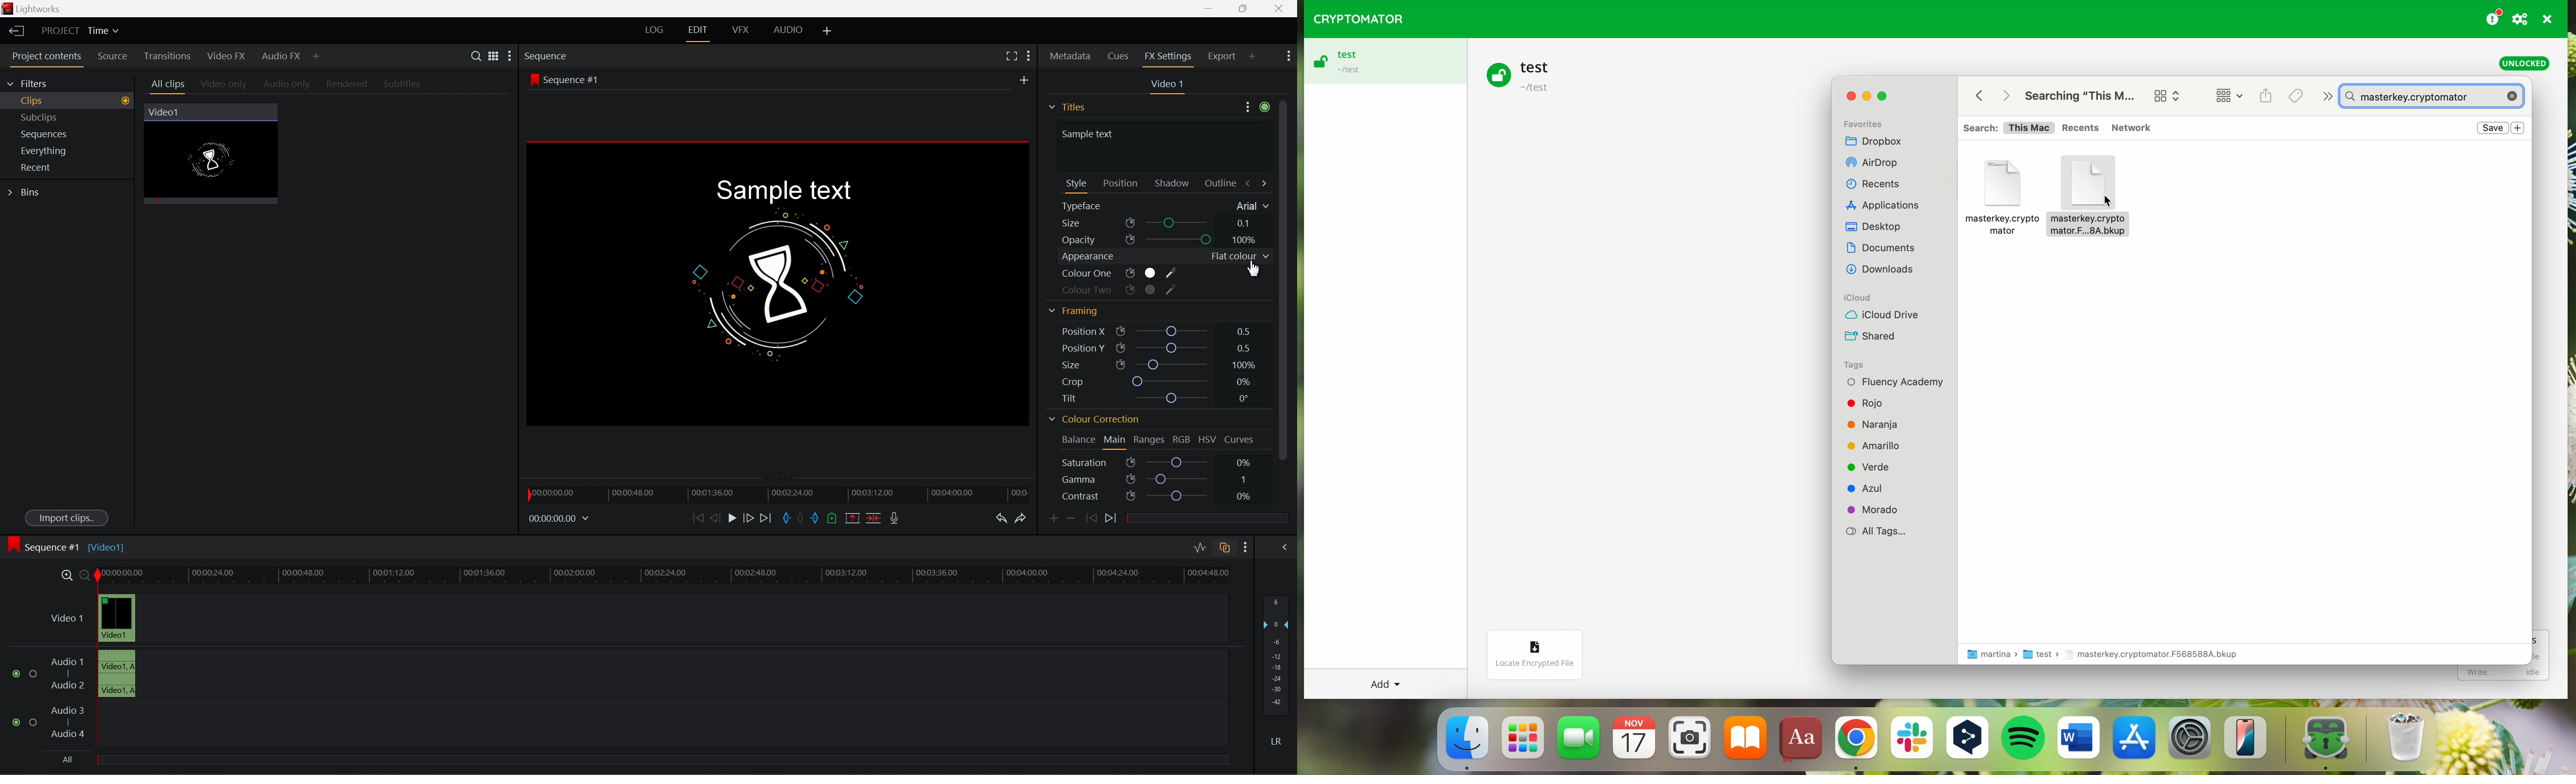  Describe the element at coordinates (1178, 478) in the screenshot. I see `slider` at that location.